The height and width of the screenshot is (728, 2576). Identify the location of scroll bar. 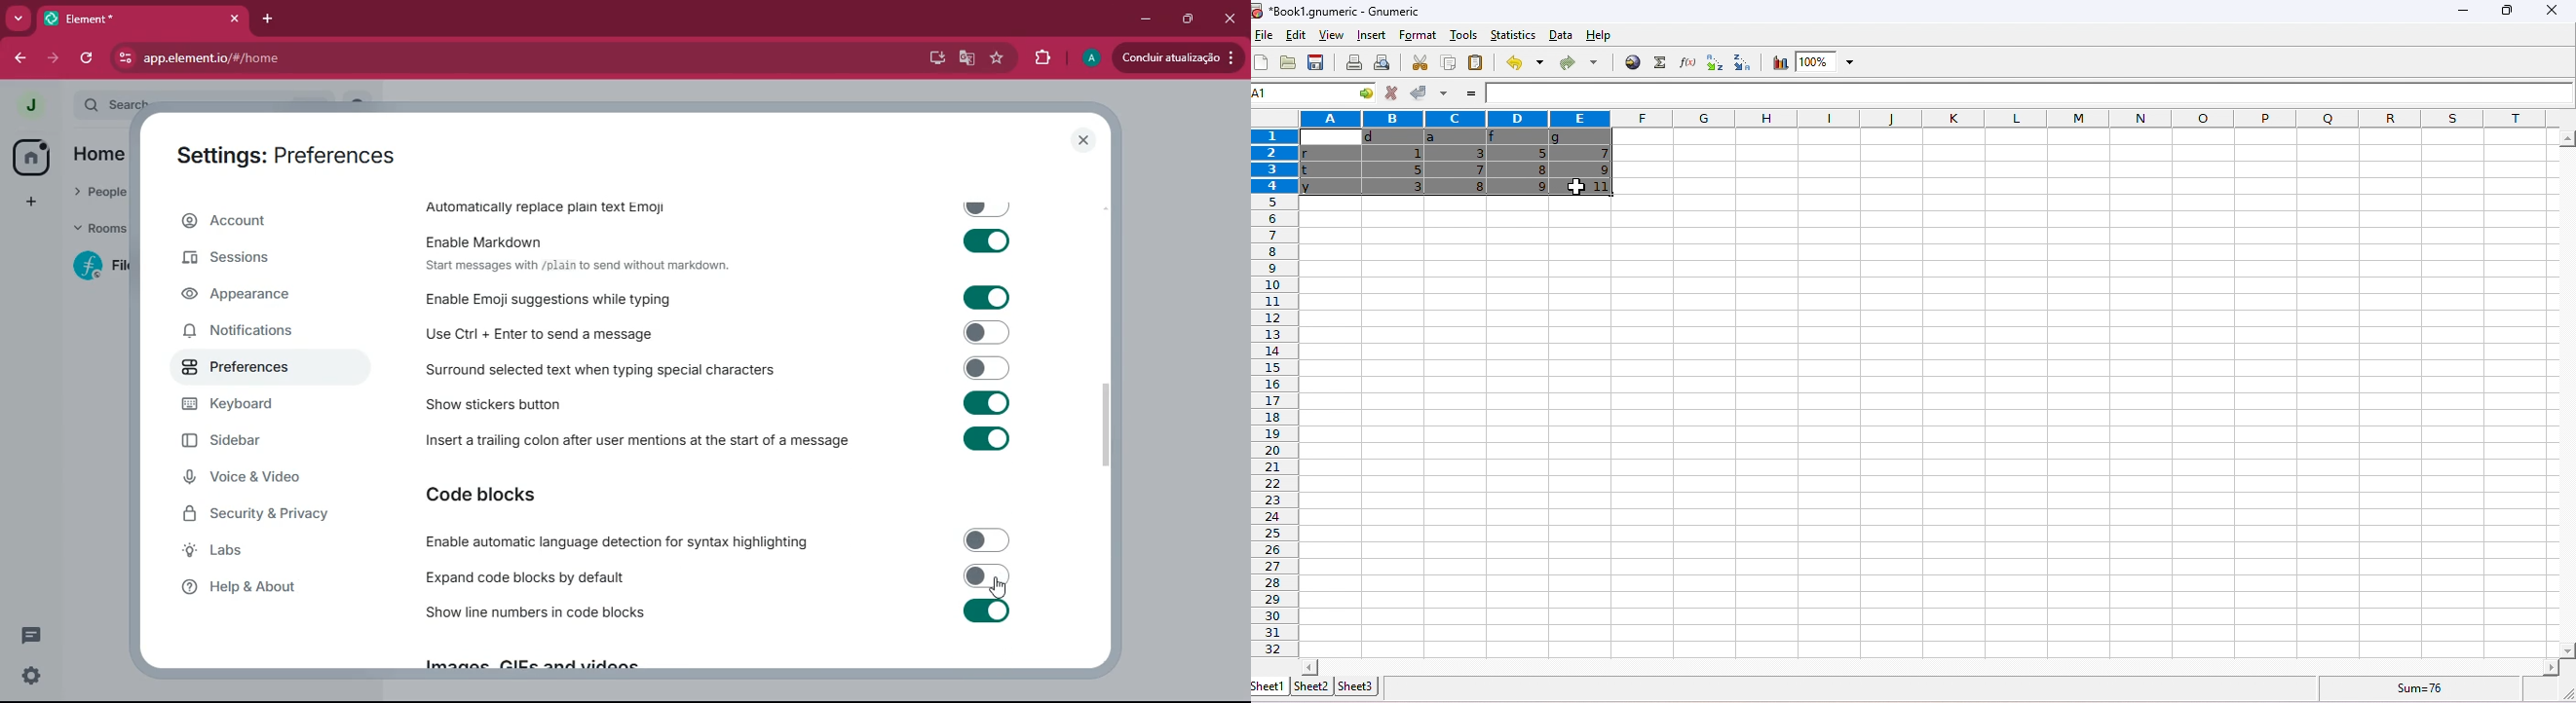
(1117, 425).